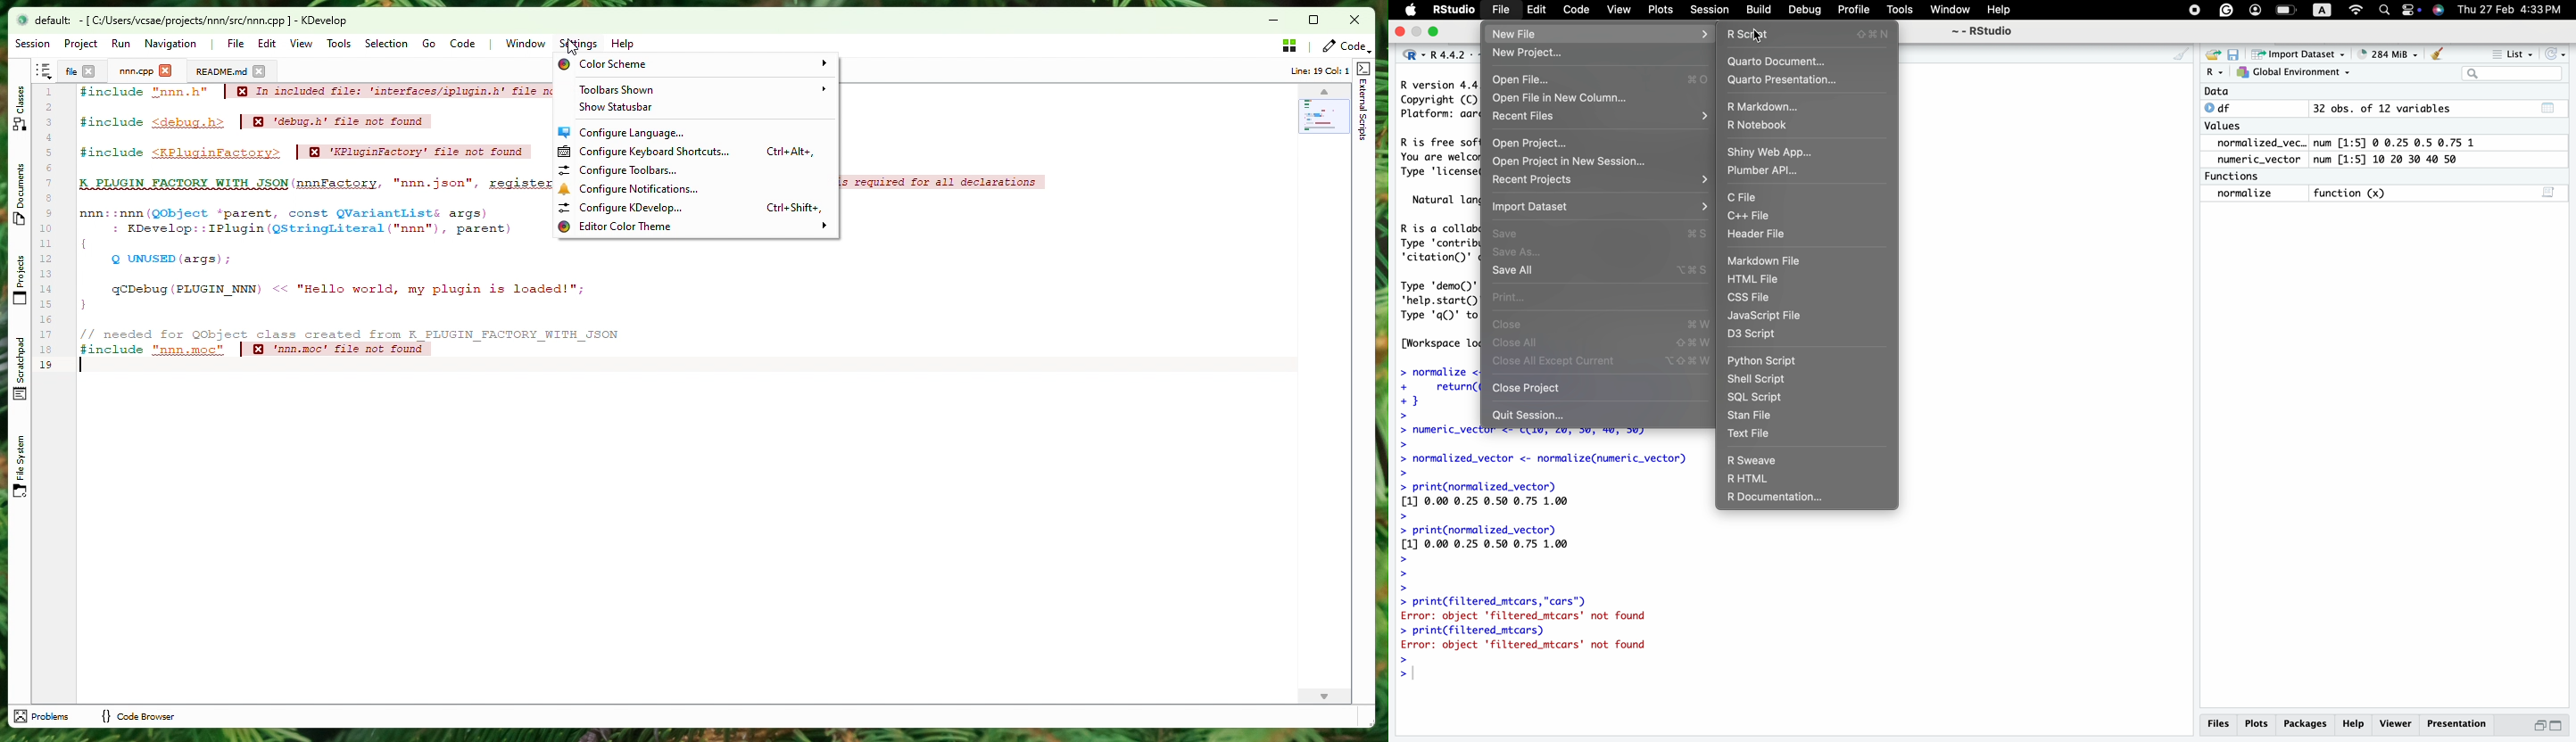  What do you see at coordinates (1763, 359) in the screenshot?
I see `Python Script` at bounding box center [1763, 359].